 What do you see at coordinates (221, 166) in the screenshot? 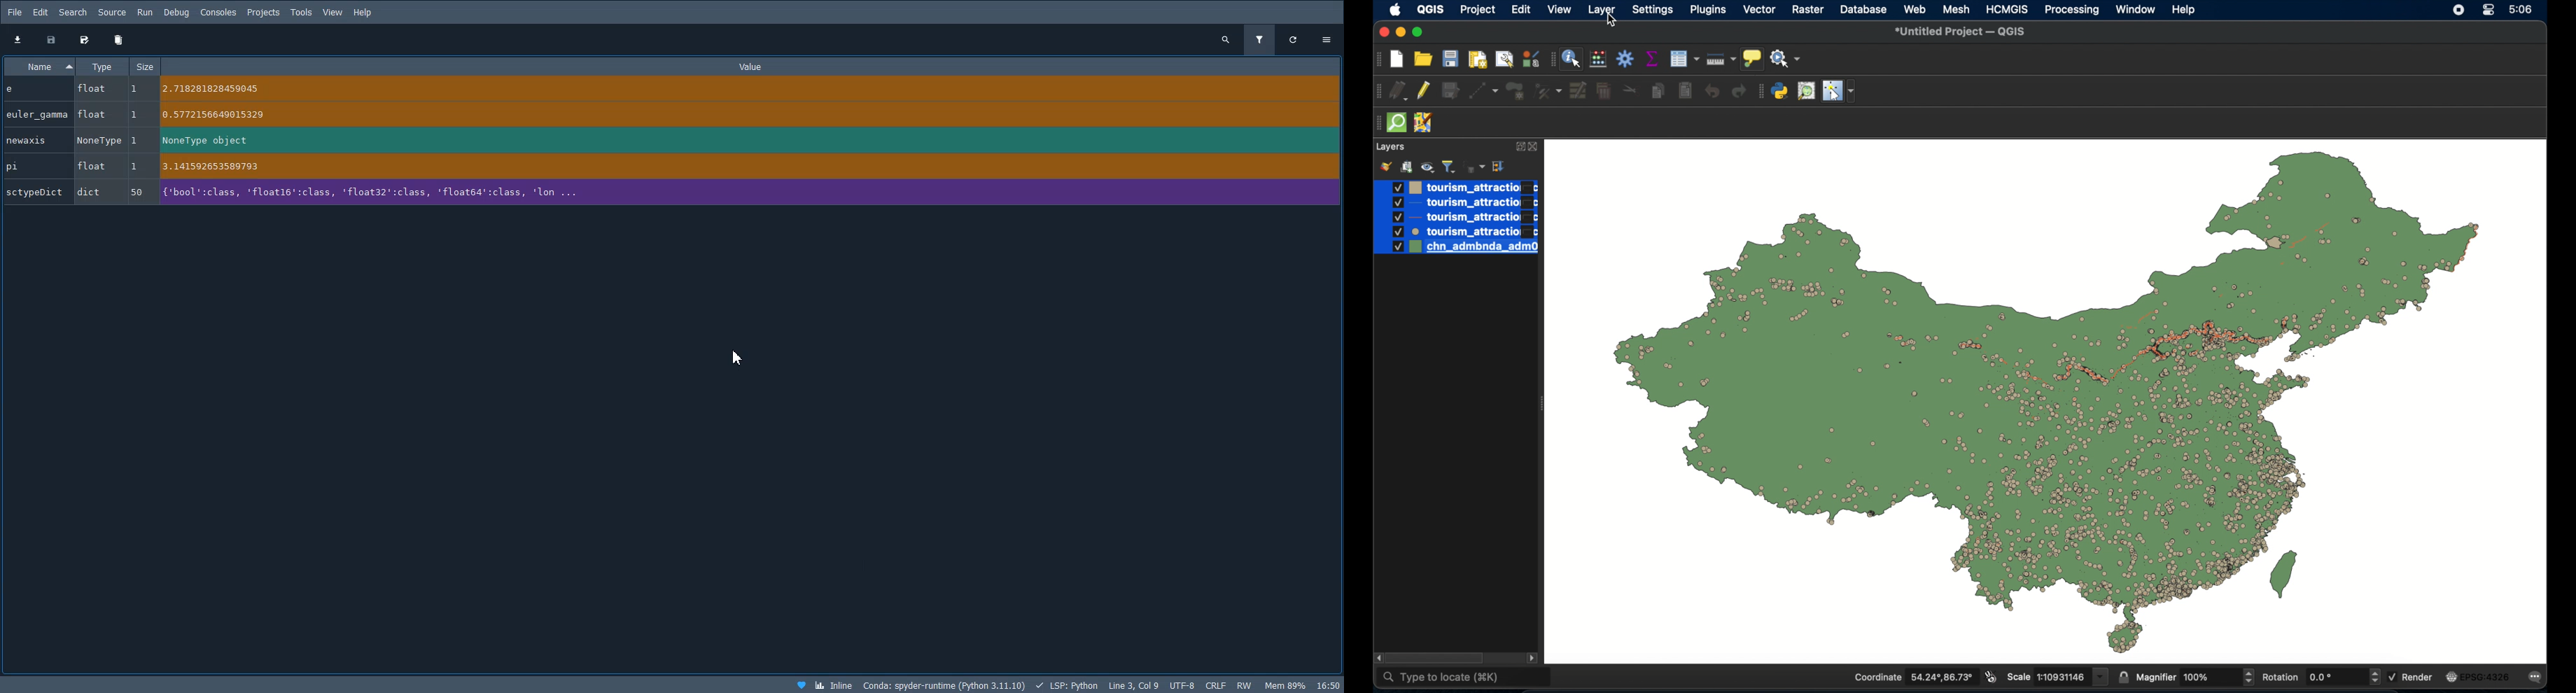
I see `a 141592653589793` at bounding box center [221, 166].